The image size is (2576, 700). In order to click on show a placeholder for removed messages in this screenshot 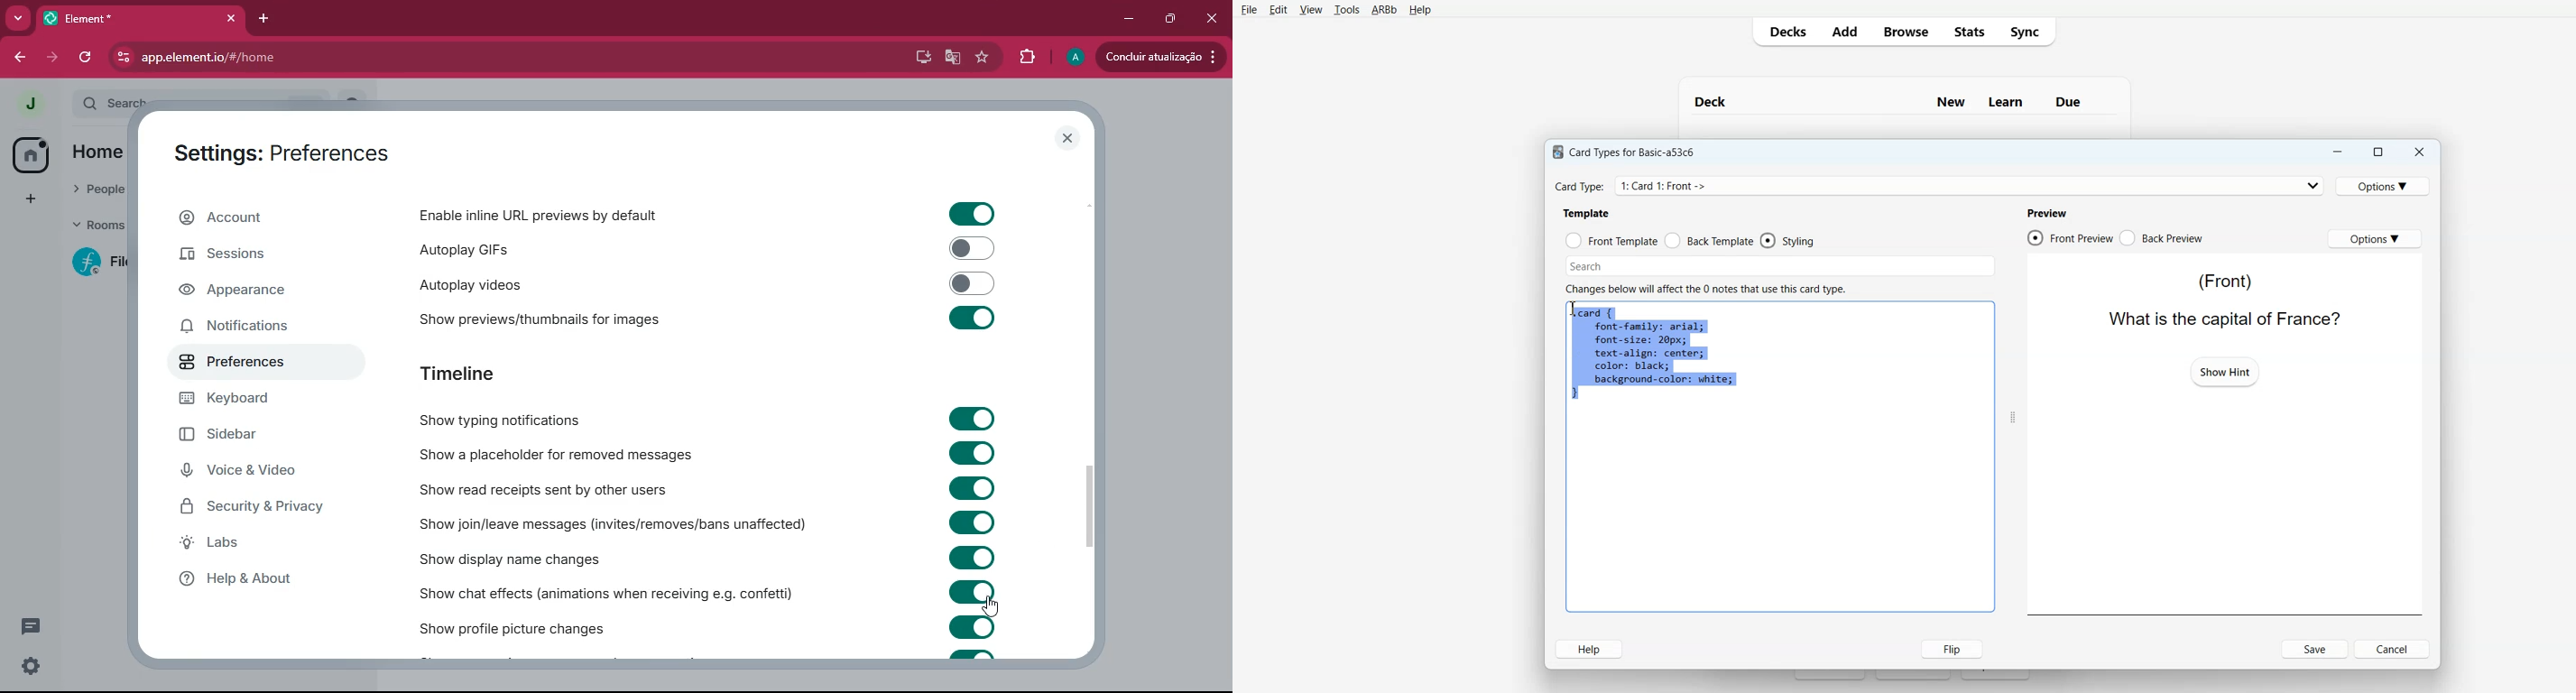, I will do `click(556, 456)`.